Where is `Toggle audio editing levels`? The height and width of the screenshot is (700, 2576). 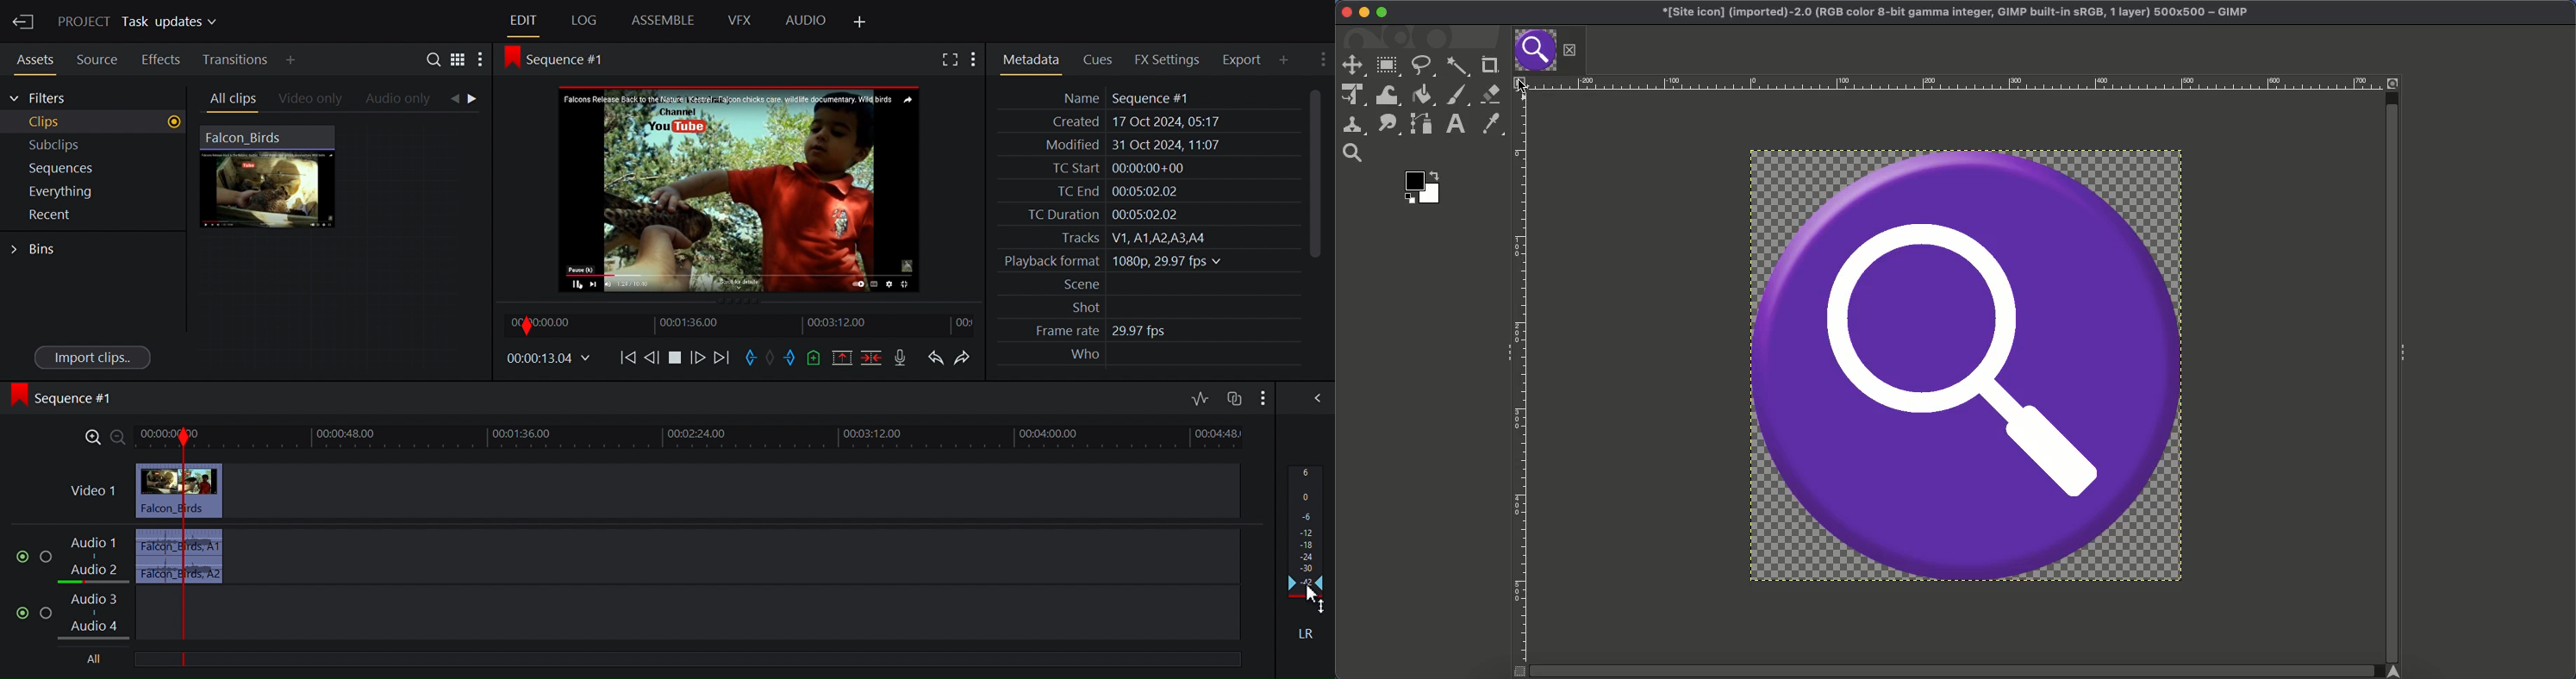 Toggle audio editing levels is located at coordinates (1200, 397).